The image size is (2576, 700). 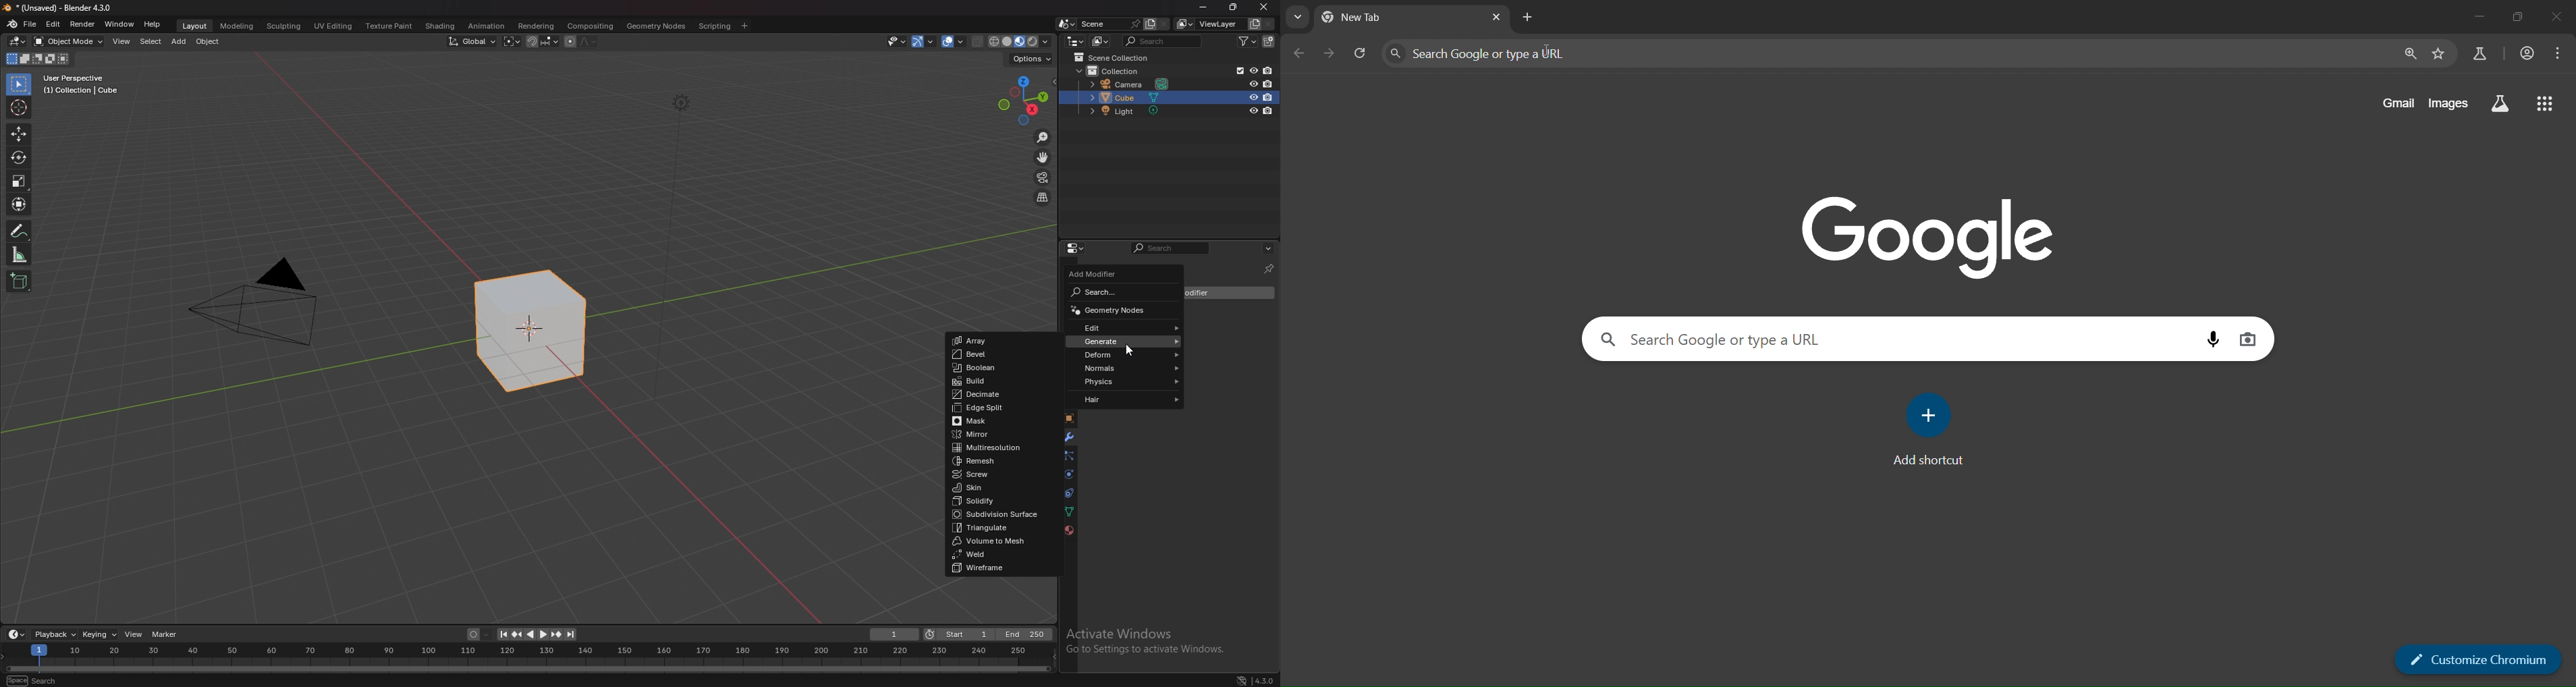 I want to click on visiblity and selectibility, so click(x=896, y=41).